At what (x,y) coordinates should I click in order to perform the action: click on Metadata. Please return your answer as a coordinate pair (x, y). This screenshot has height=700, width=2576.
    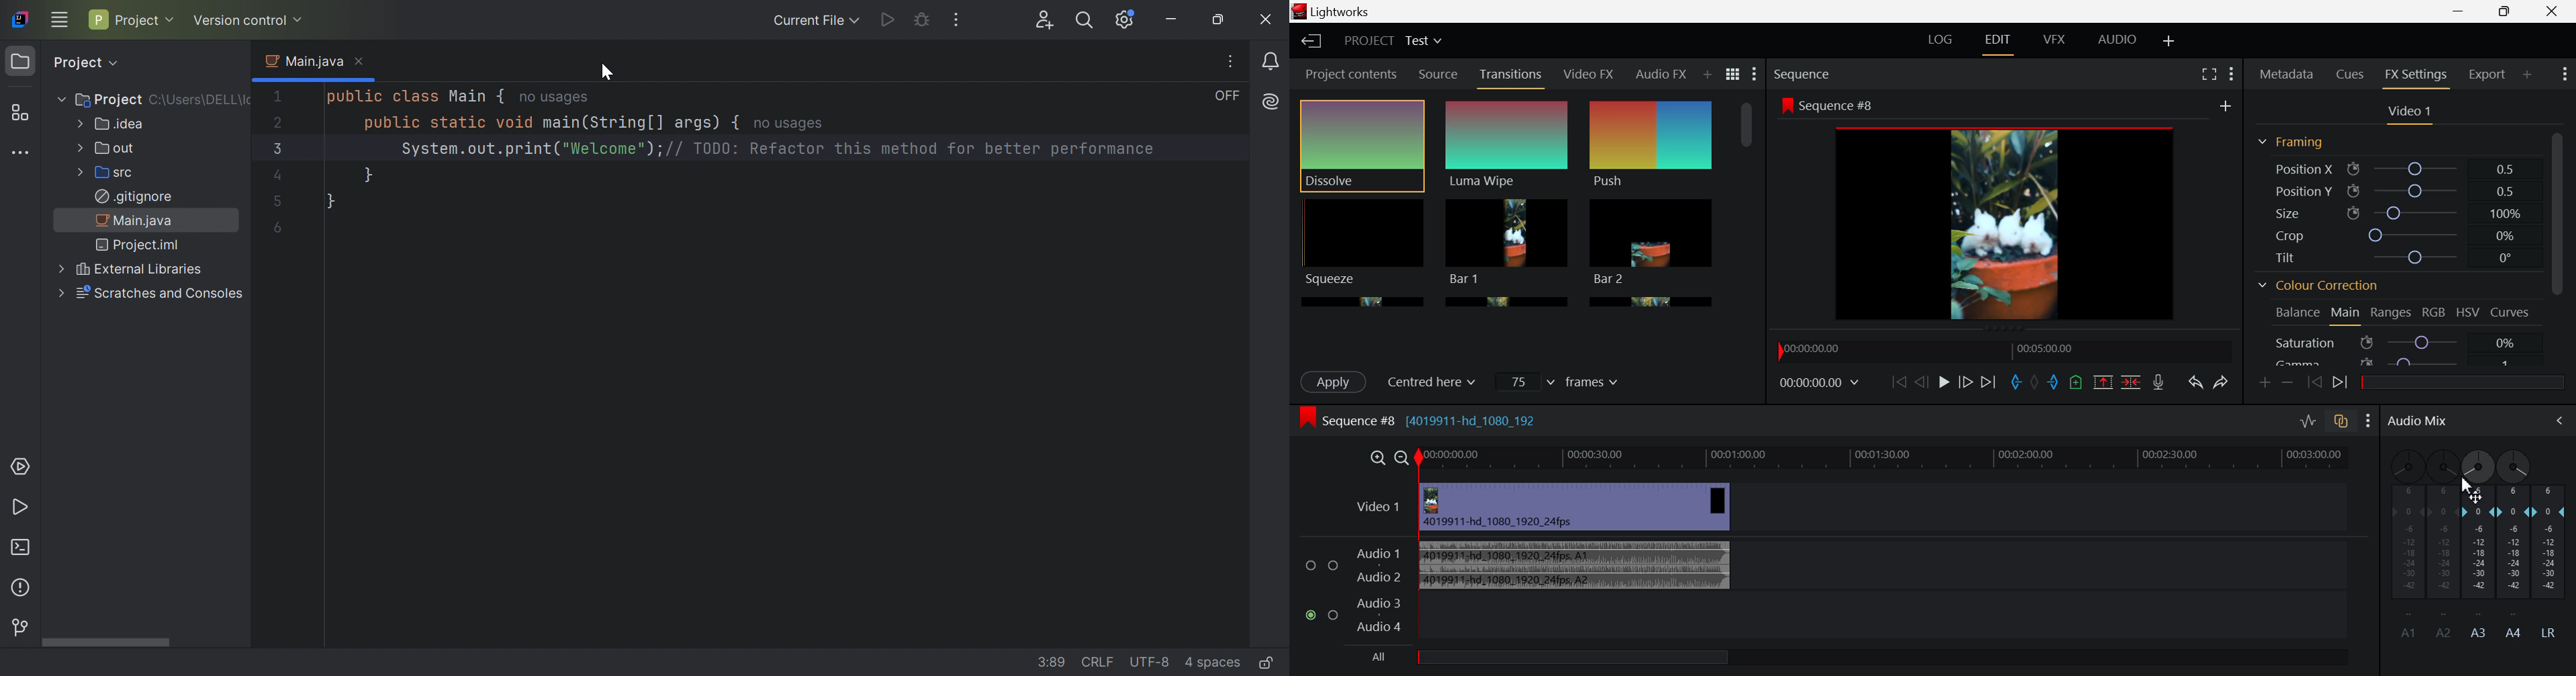
    Looking at the image, I should click on (2287, 74).